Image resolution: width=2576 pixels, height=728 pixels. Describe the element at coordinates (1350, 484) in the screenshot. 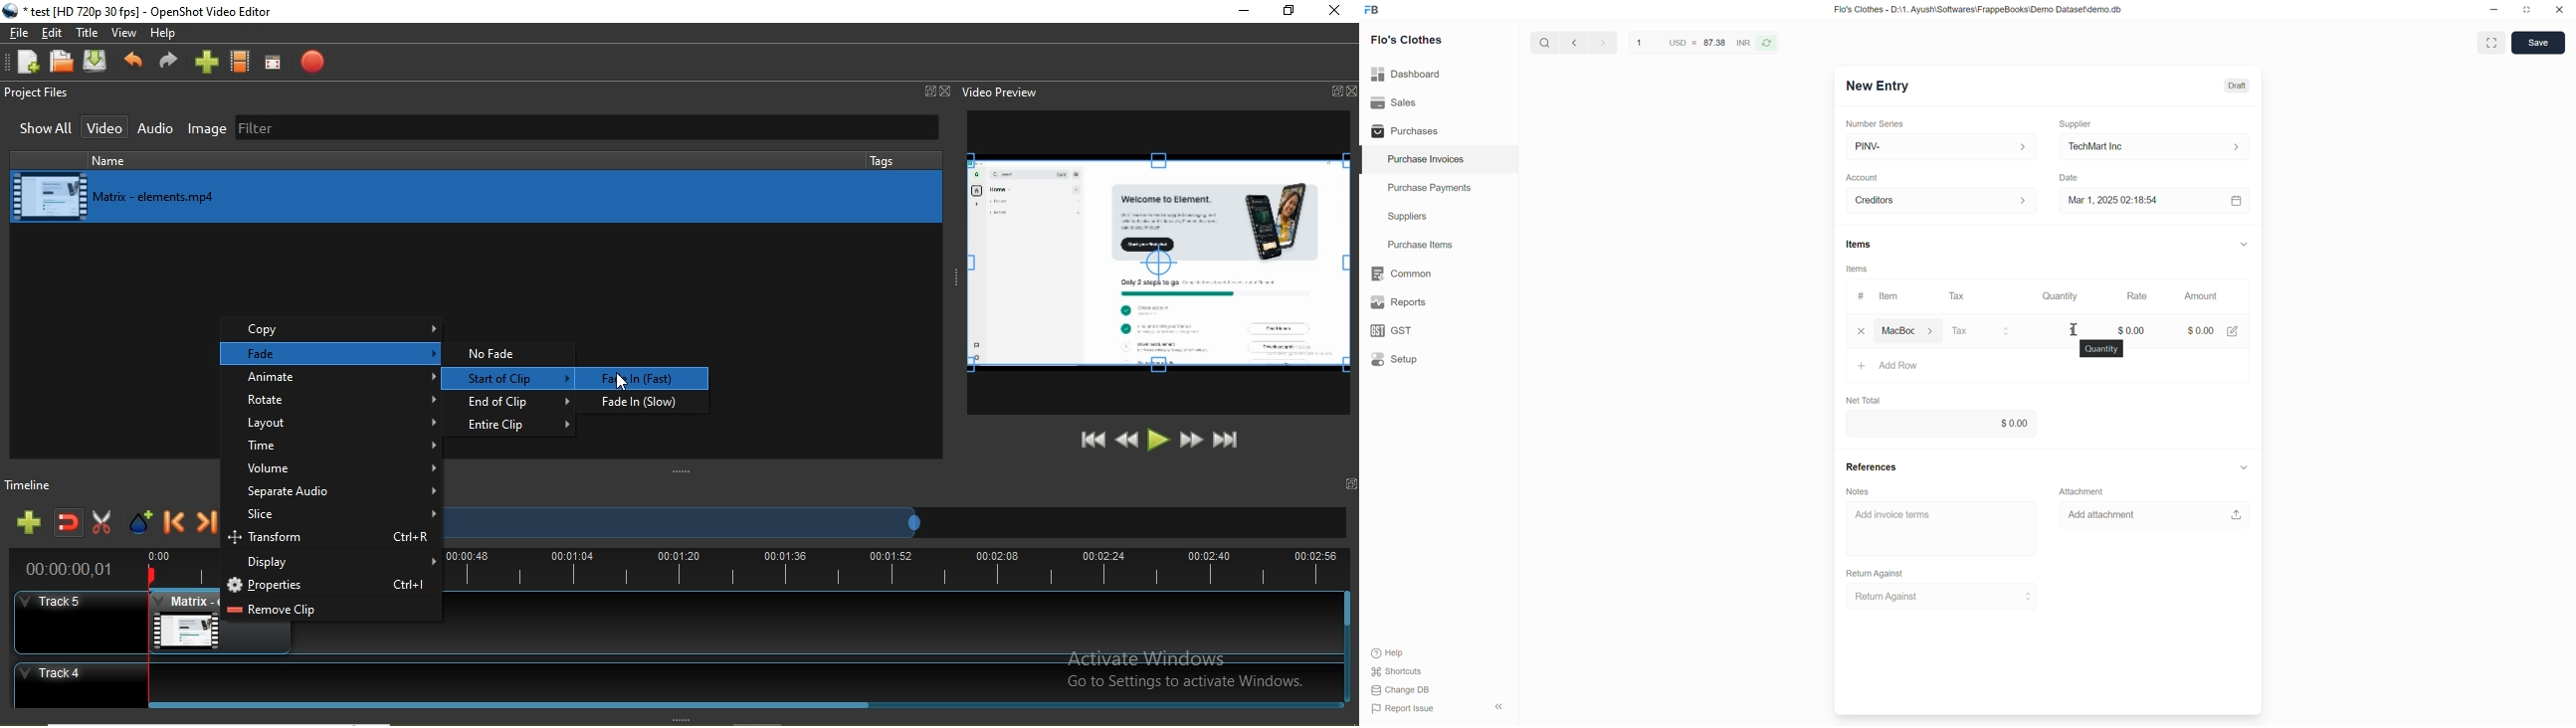

I see `window` at that location.